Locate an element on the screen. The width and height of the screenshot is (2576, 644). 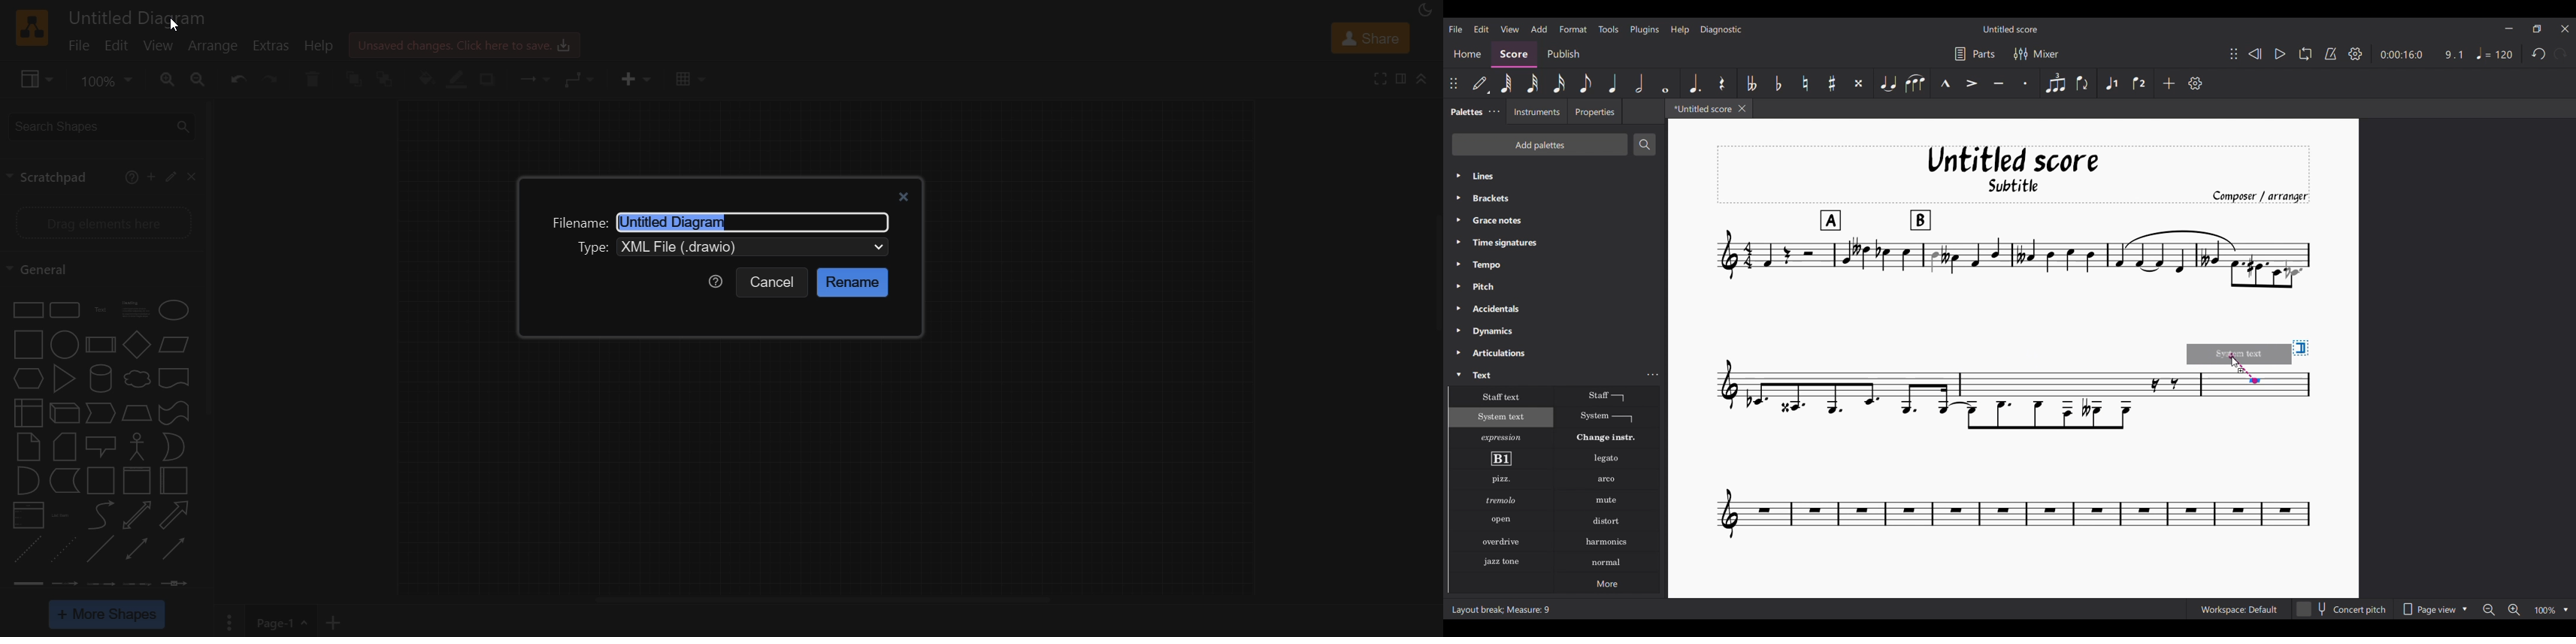
System text line is located at coordinates (1607, 417).